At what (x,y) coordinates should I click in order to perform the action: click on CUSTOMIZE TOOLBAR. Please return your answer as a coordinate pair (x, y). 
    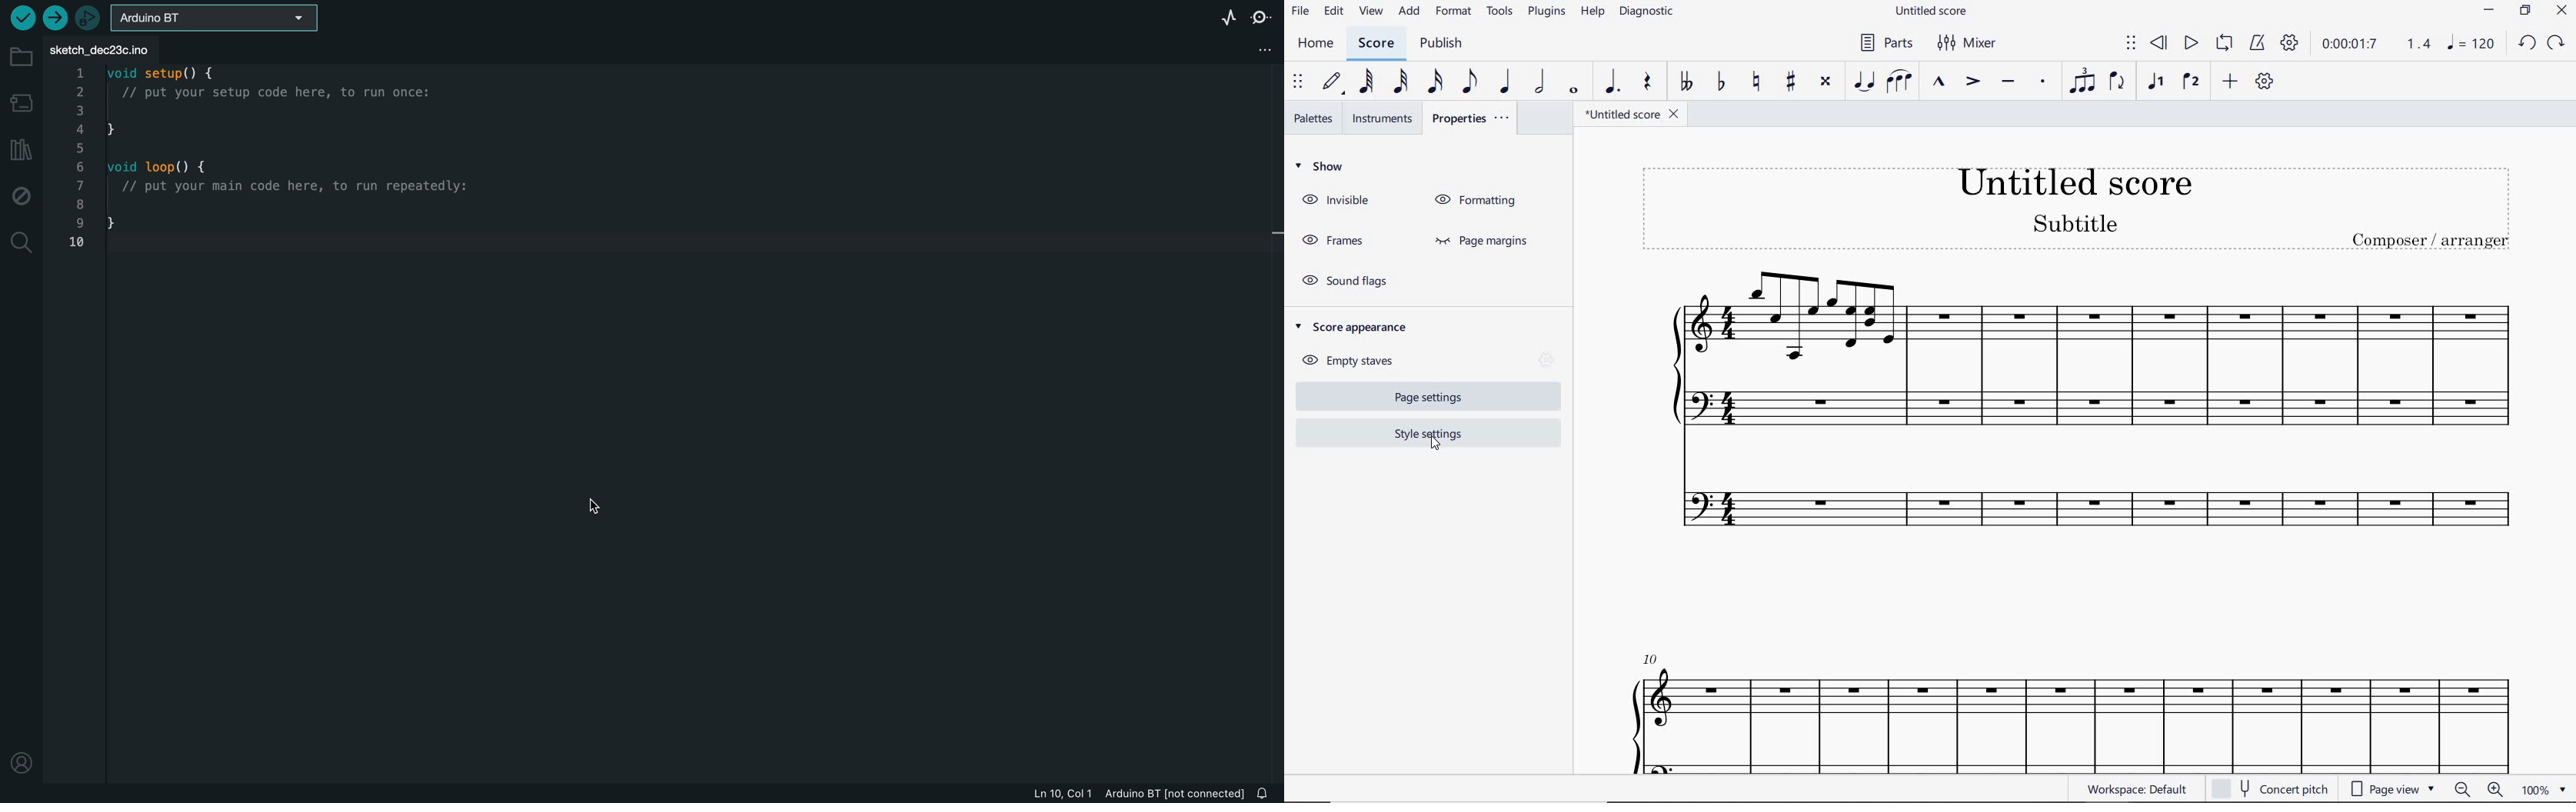
    Looking at the image, I should click on (2264, 82).